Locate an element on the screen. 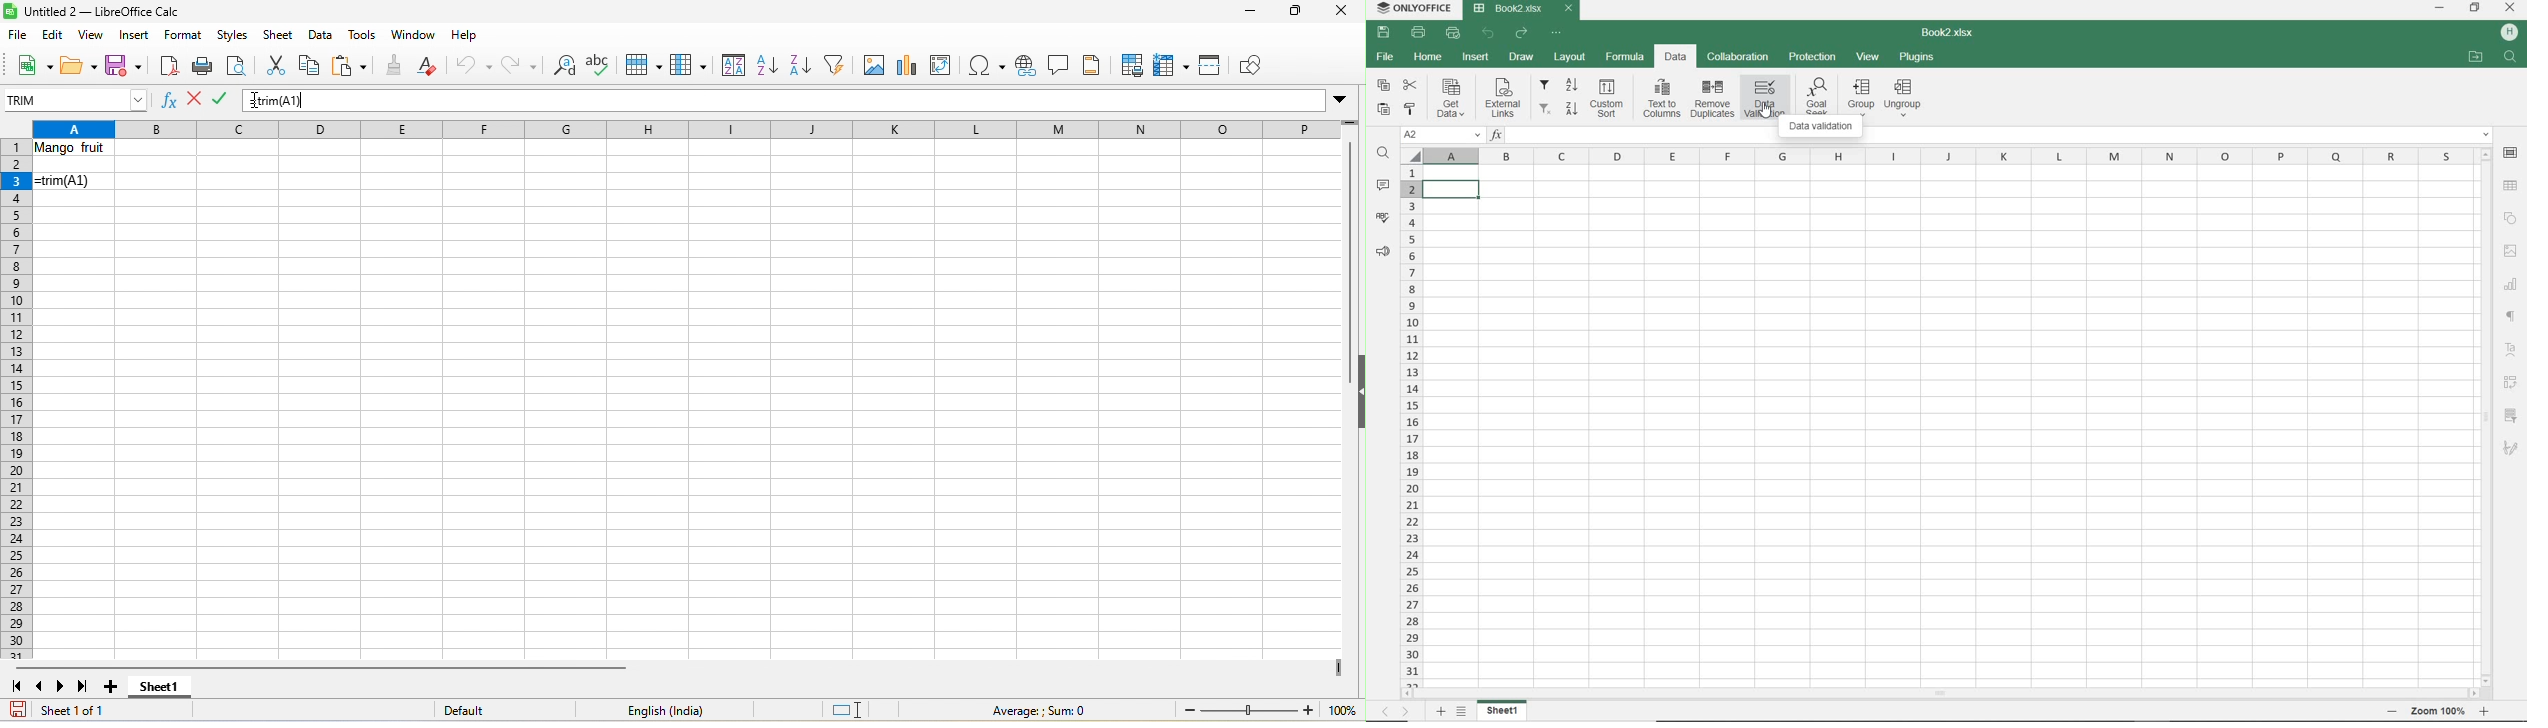 This screenshot has width=2548, height=728. filter is located at coordinates (1546, 85).